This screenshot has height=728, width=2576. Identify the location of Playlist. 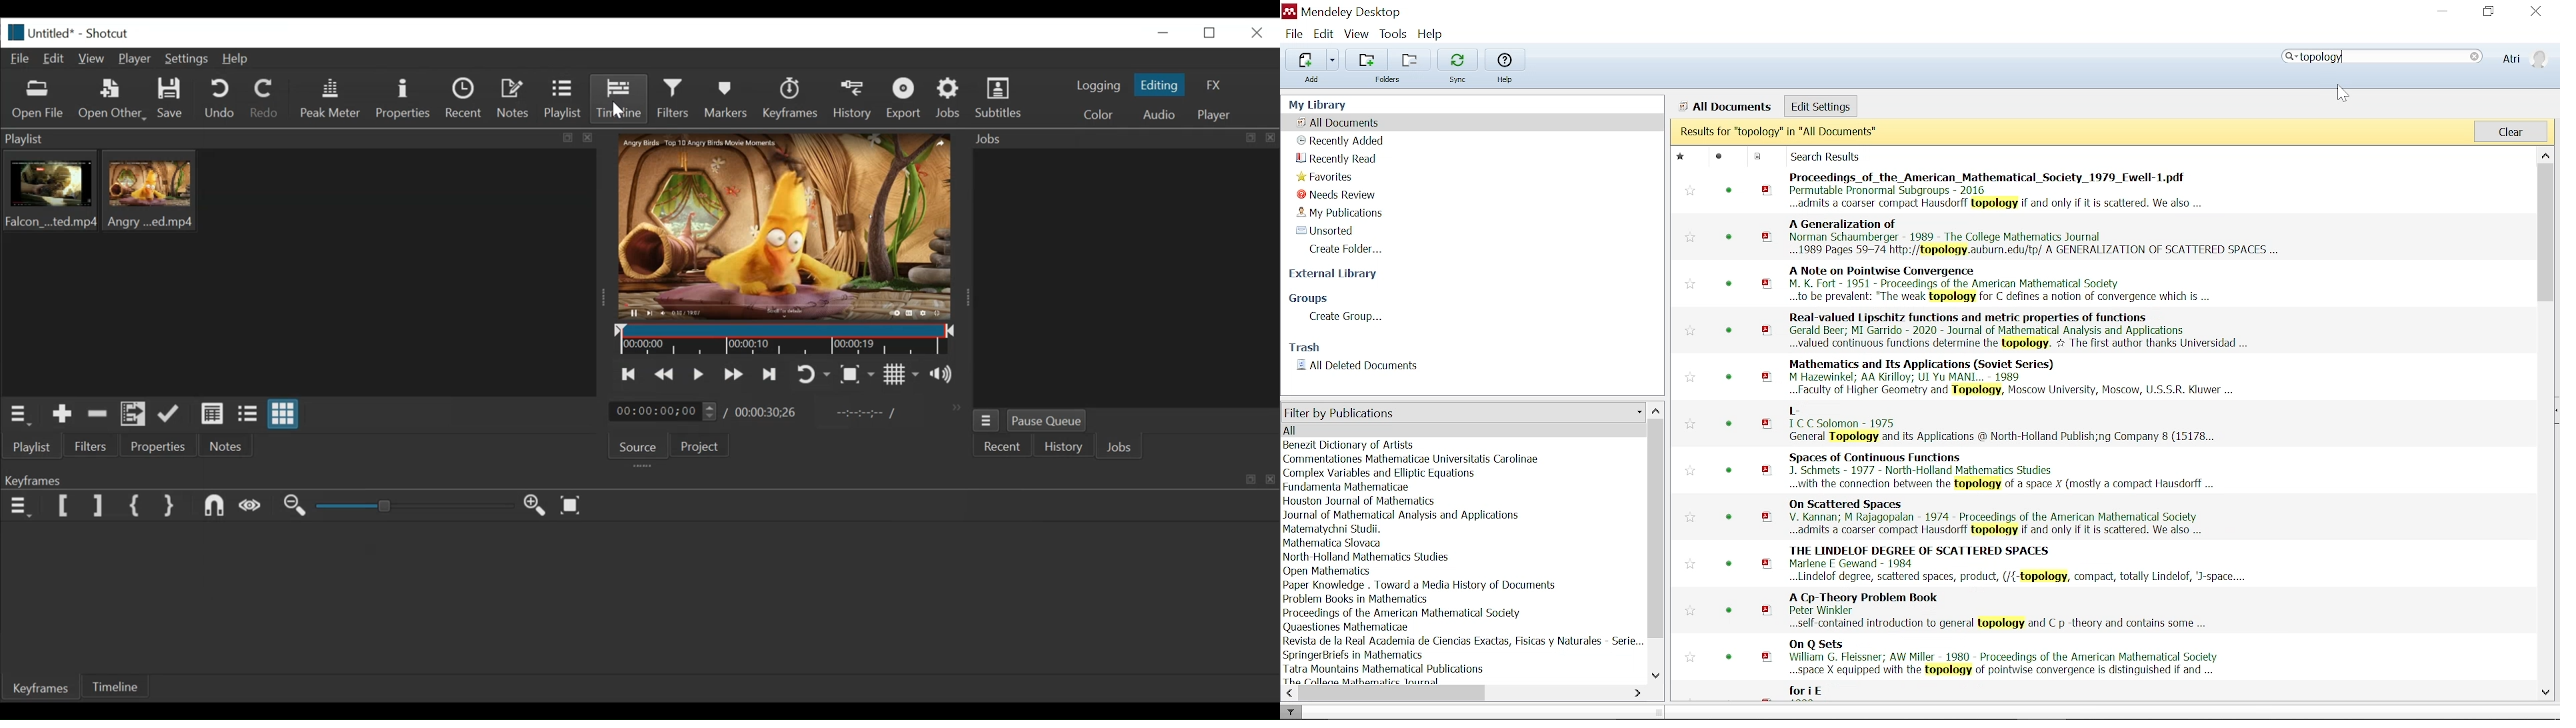
(563, 100).